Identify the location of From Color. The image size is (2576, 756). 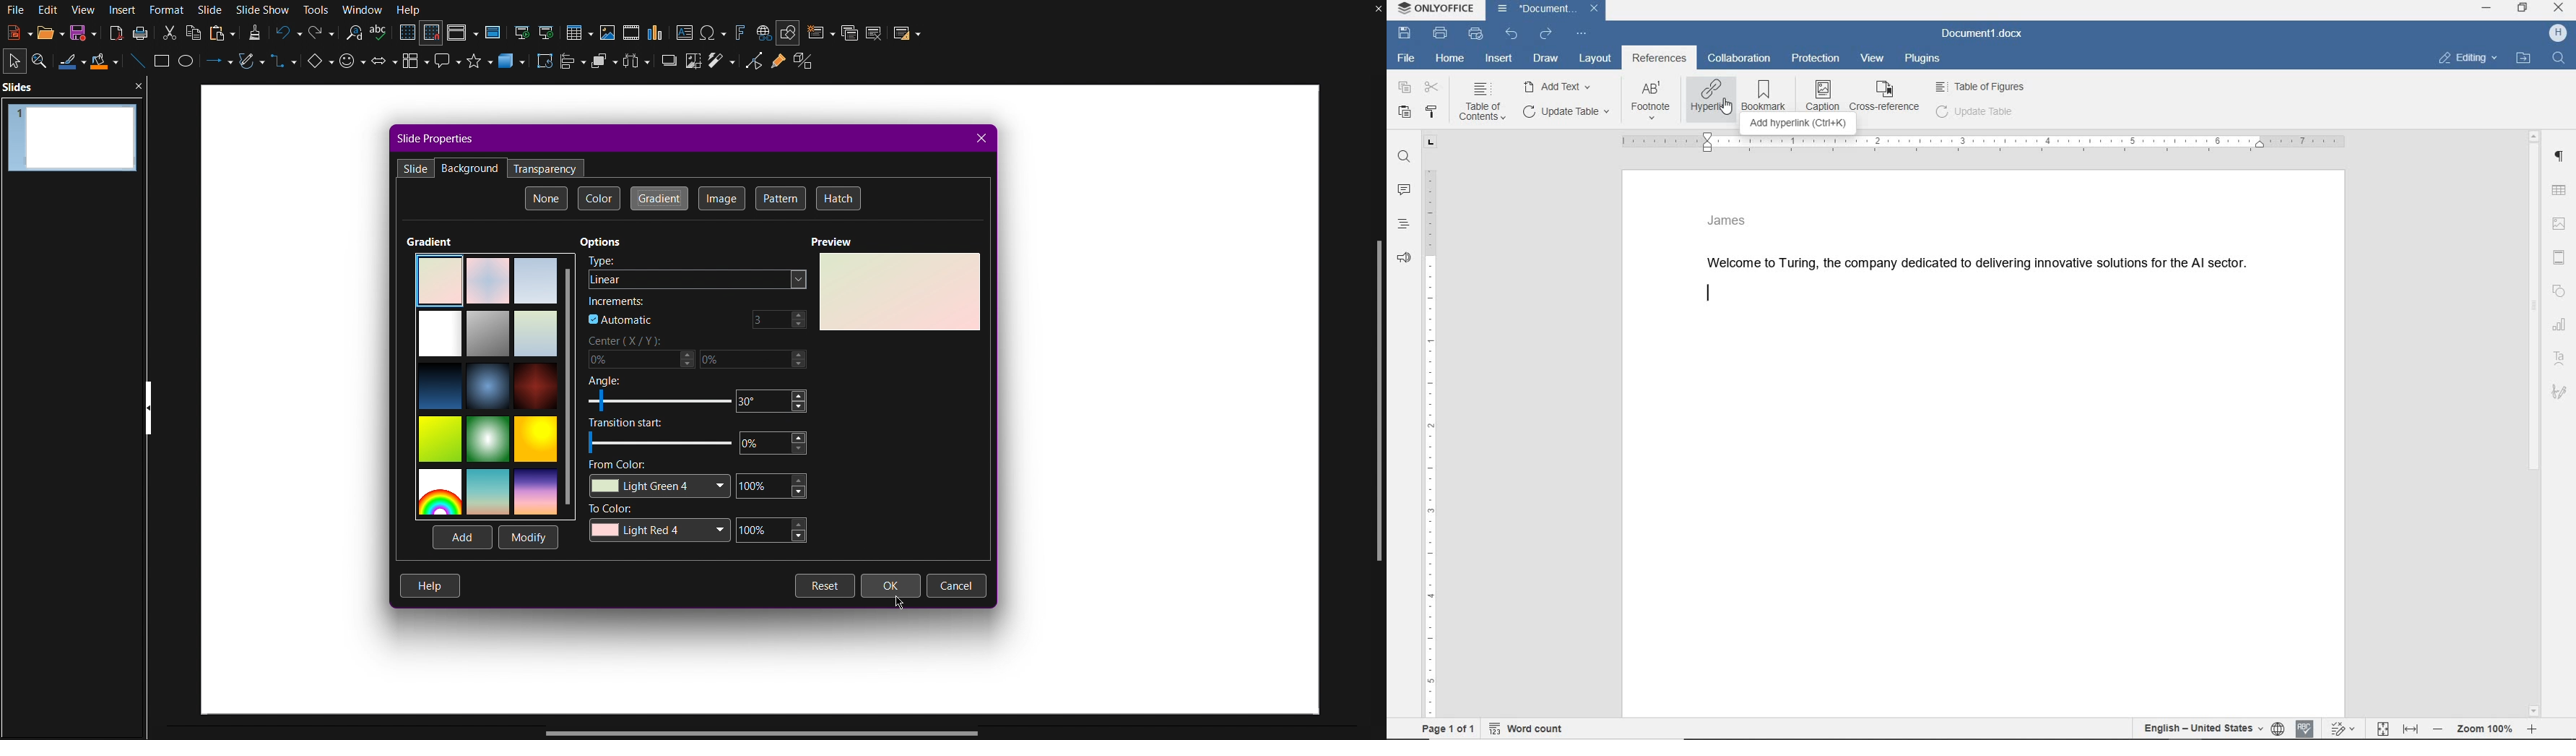
(702, 481).